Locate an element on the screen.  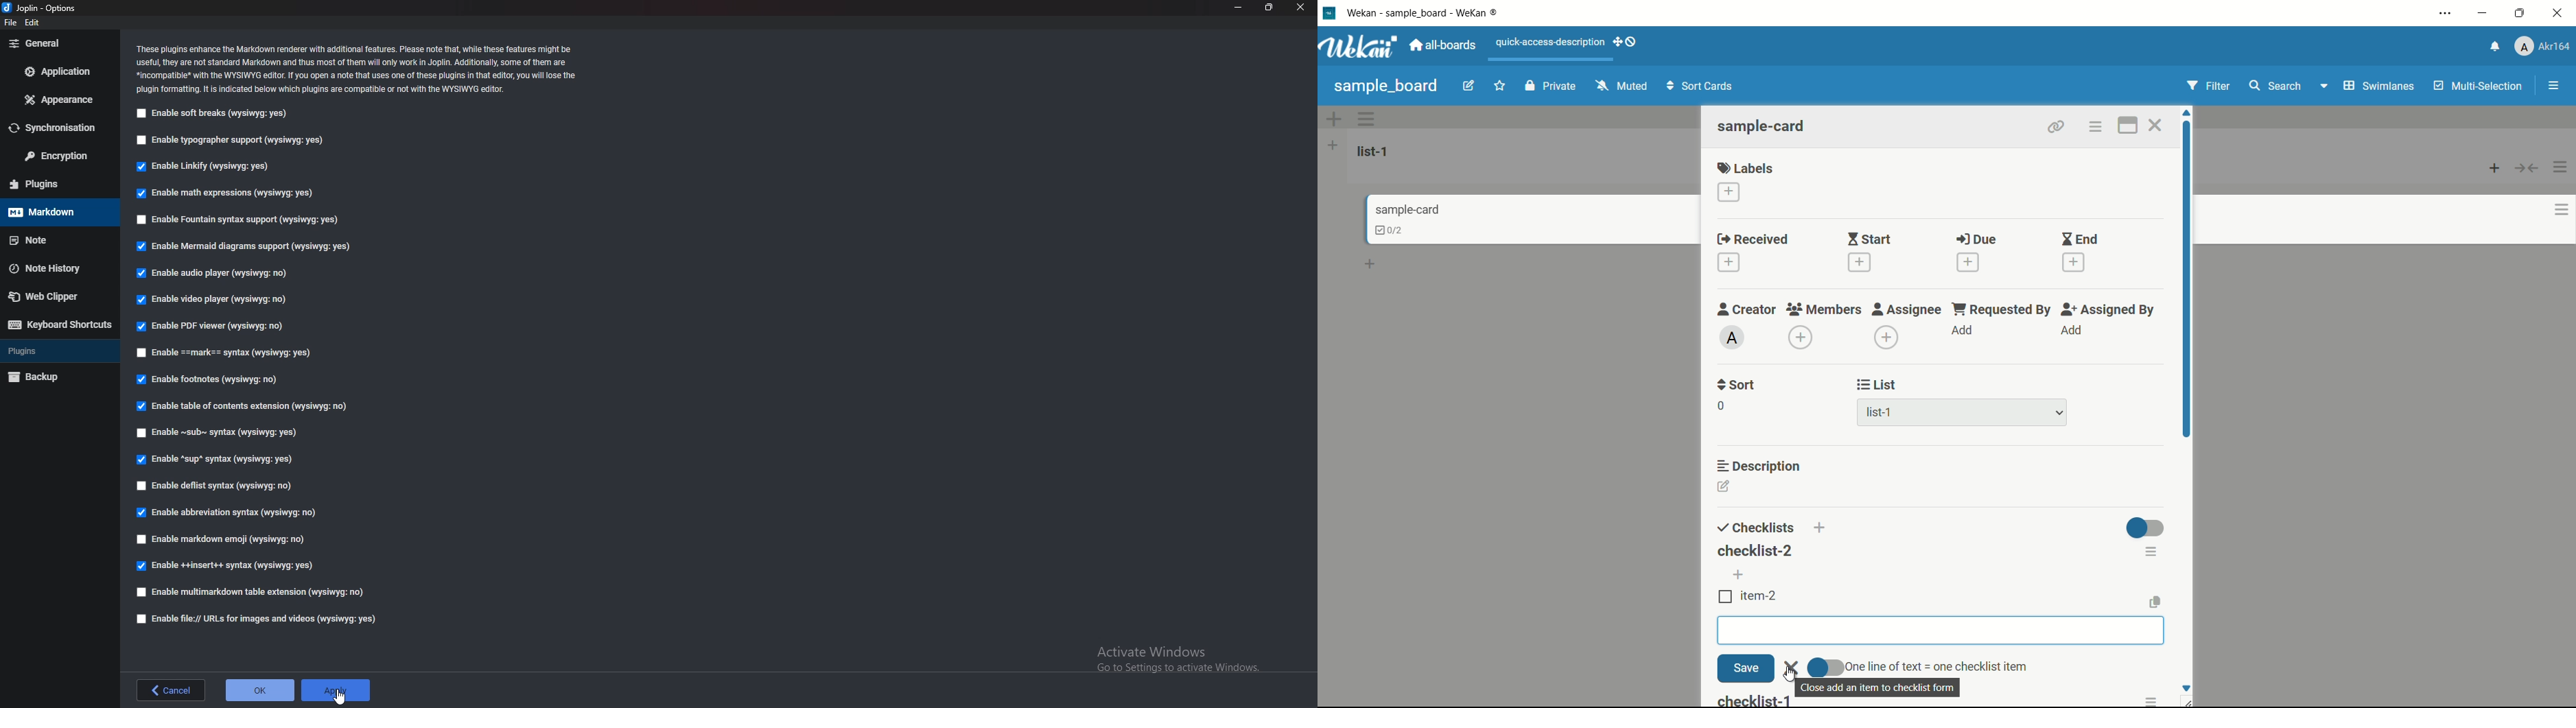
checklist is located at coordinates (1754, 528).